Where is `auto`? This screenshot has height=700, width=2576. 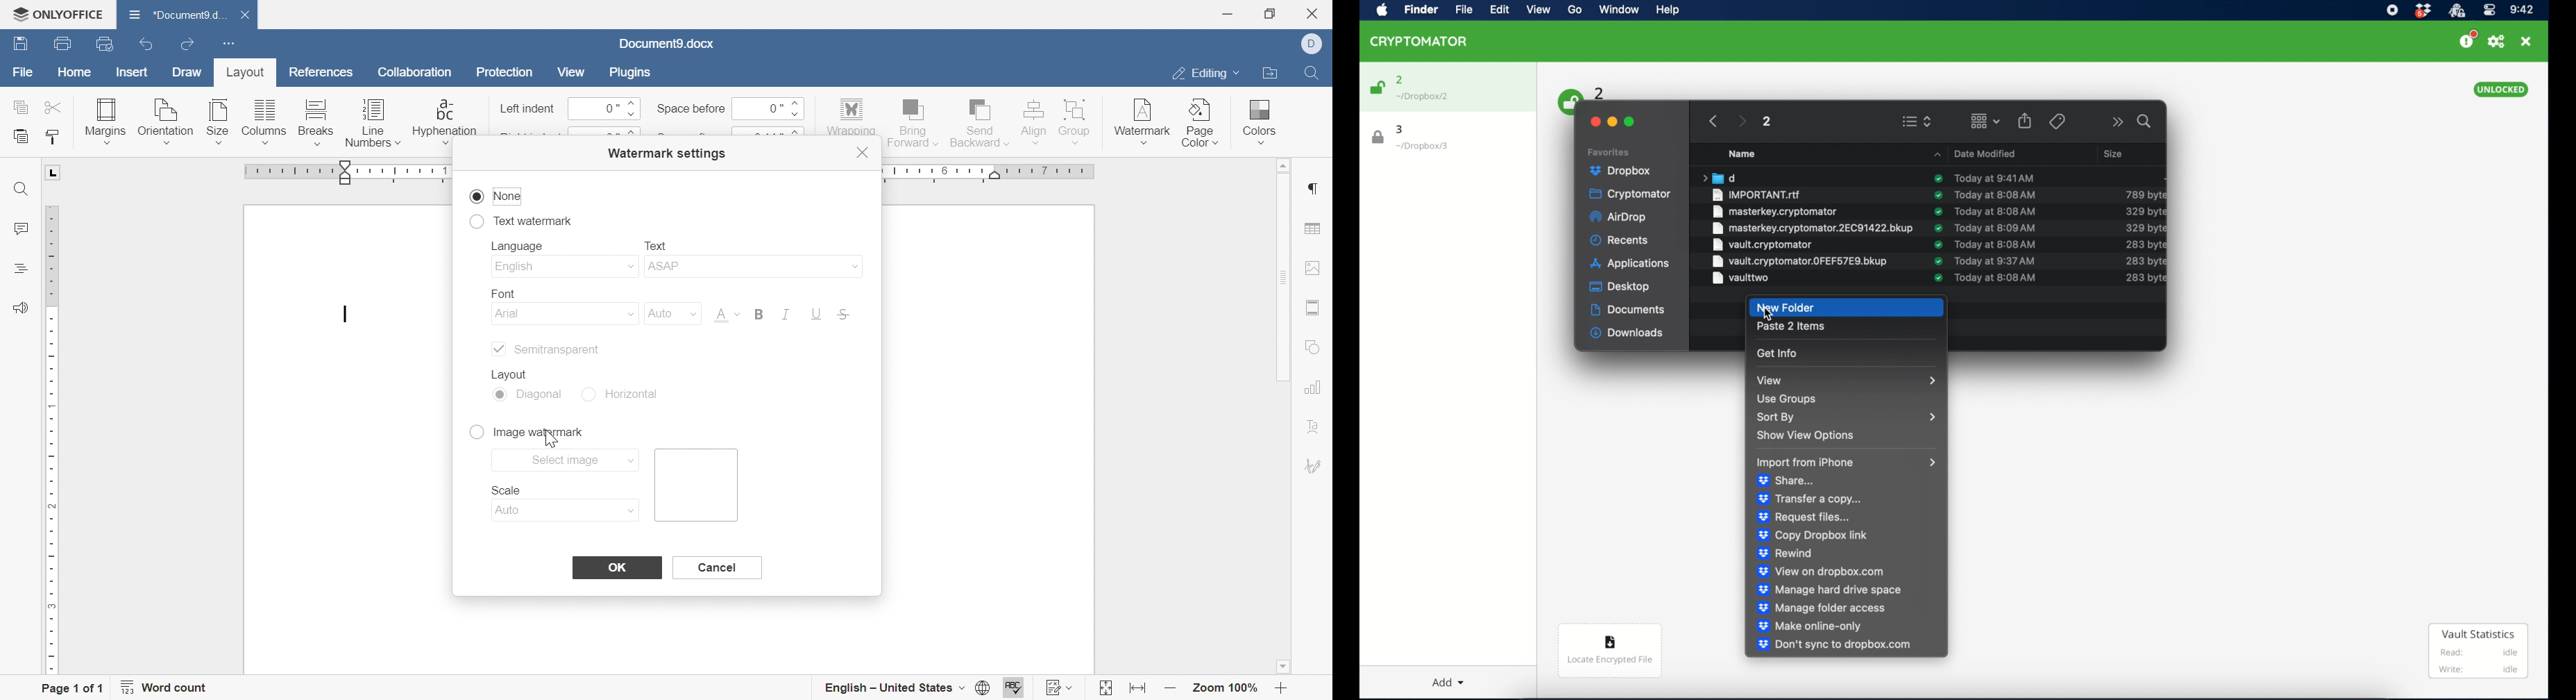 auto is located at coordinates (668, 313).